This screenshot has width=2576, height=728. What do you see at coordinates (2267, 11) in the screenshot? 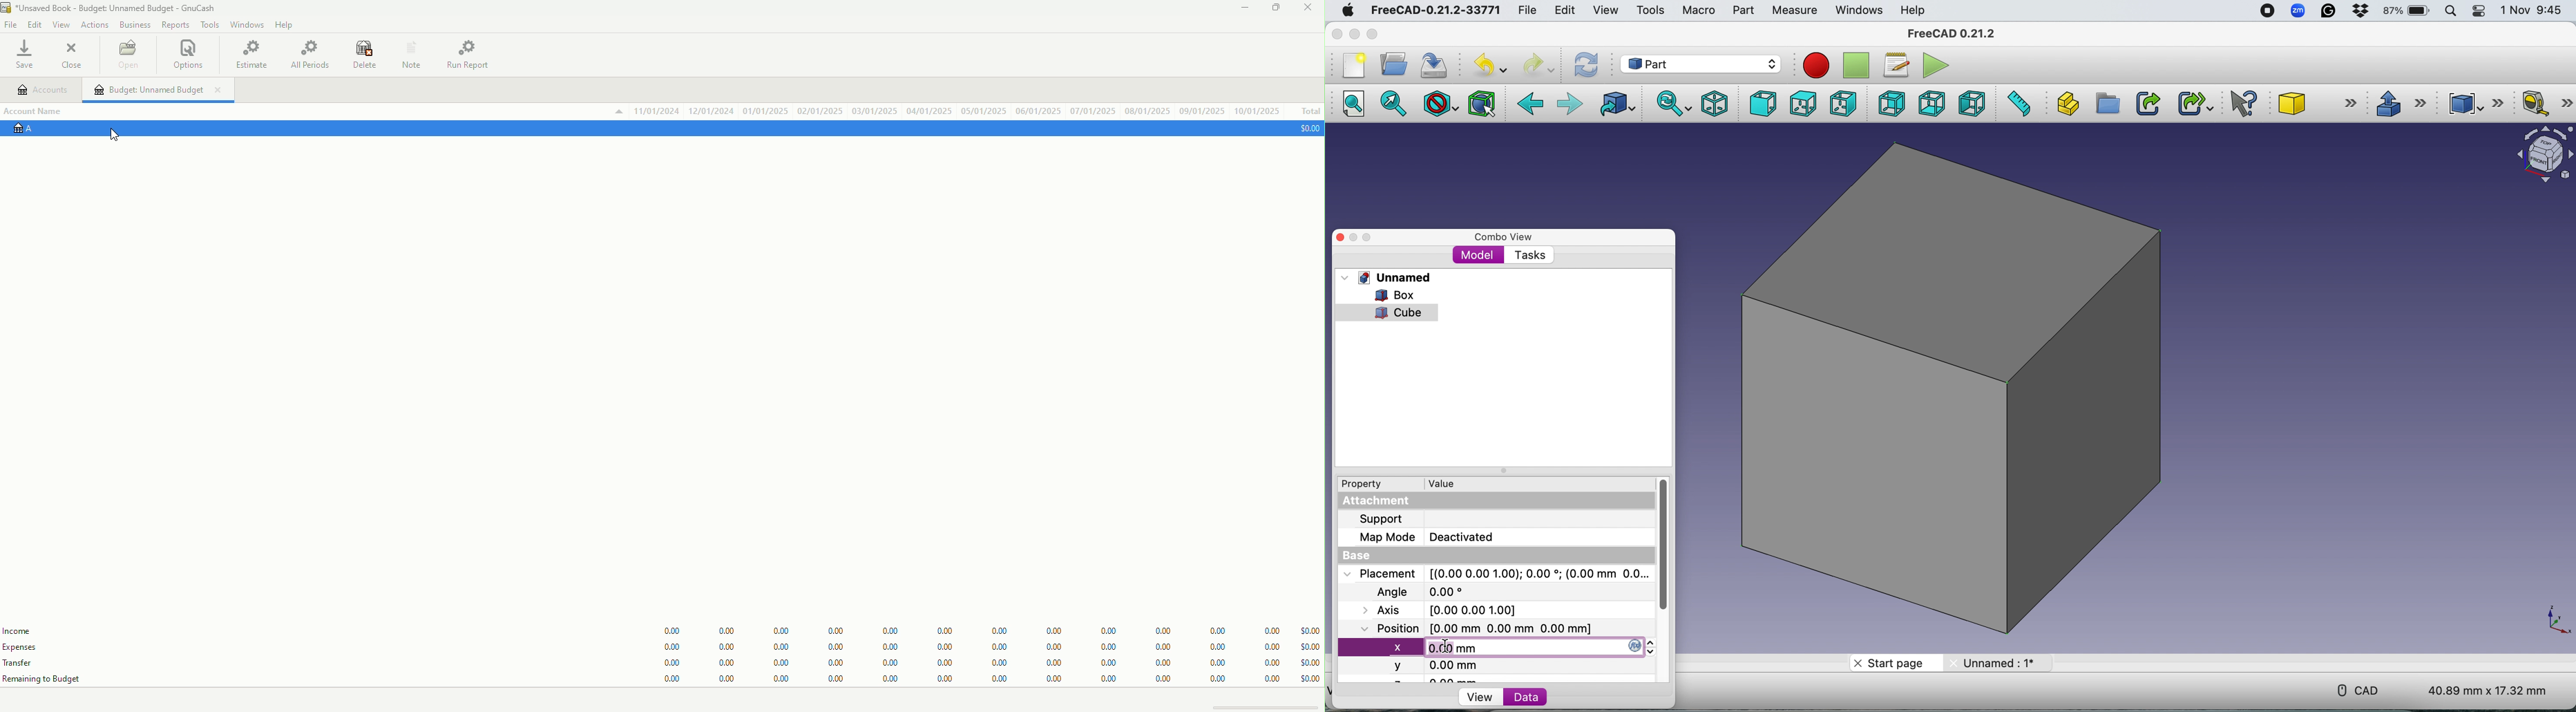
I see `screen recorder` at bounding box center [2267, 11].